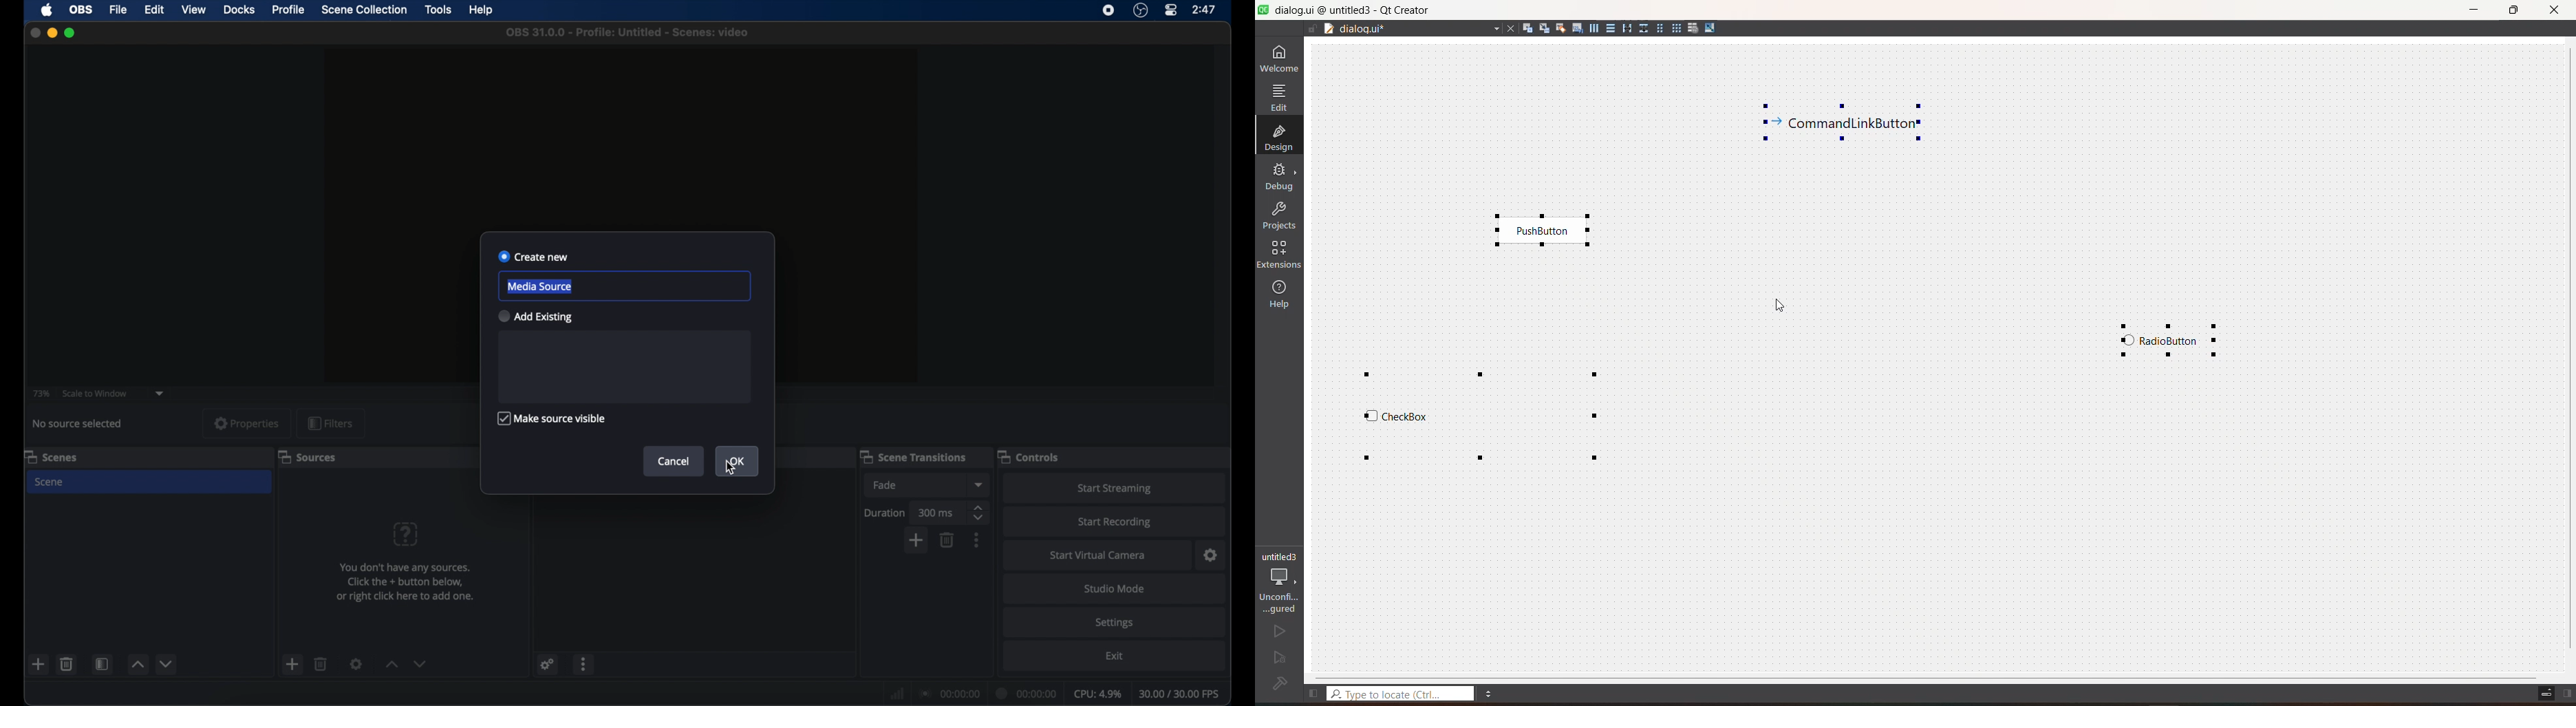 The height and width of the screenshot is (728, 2576). I want to click on profile, so click(289, 10).